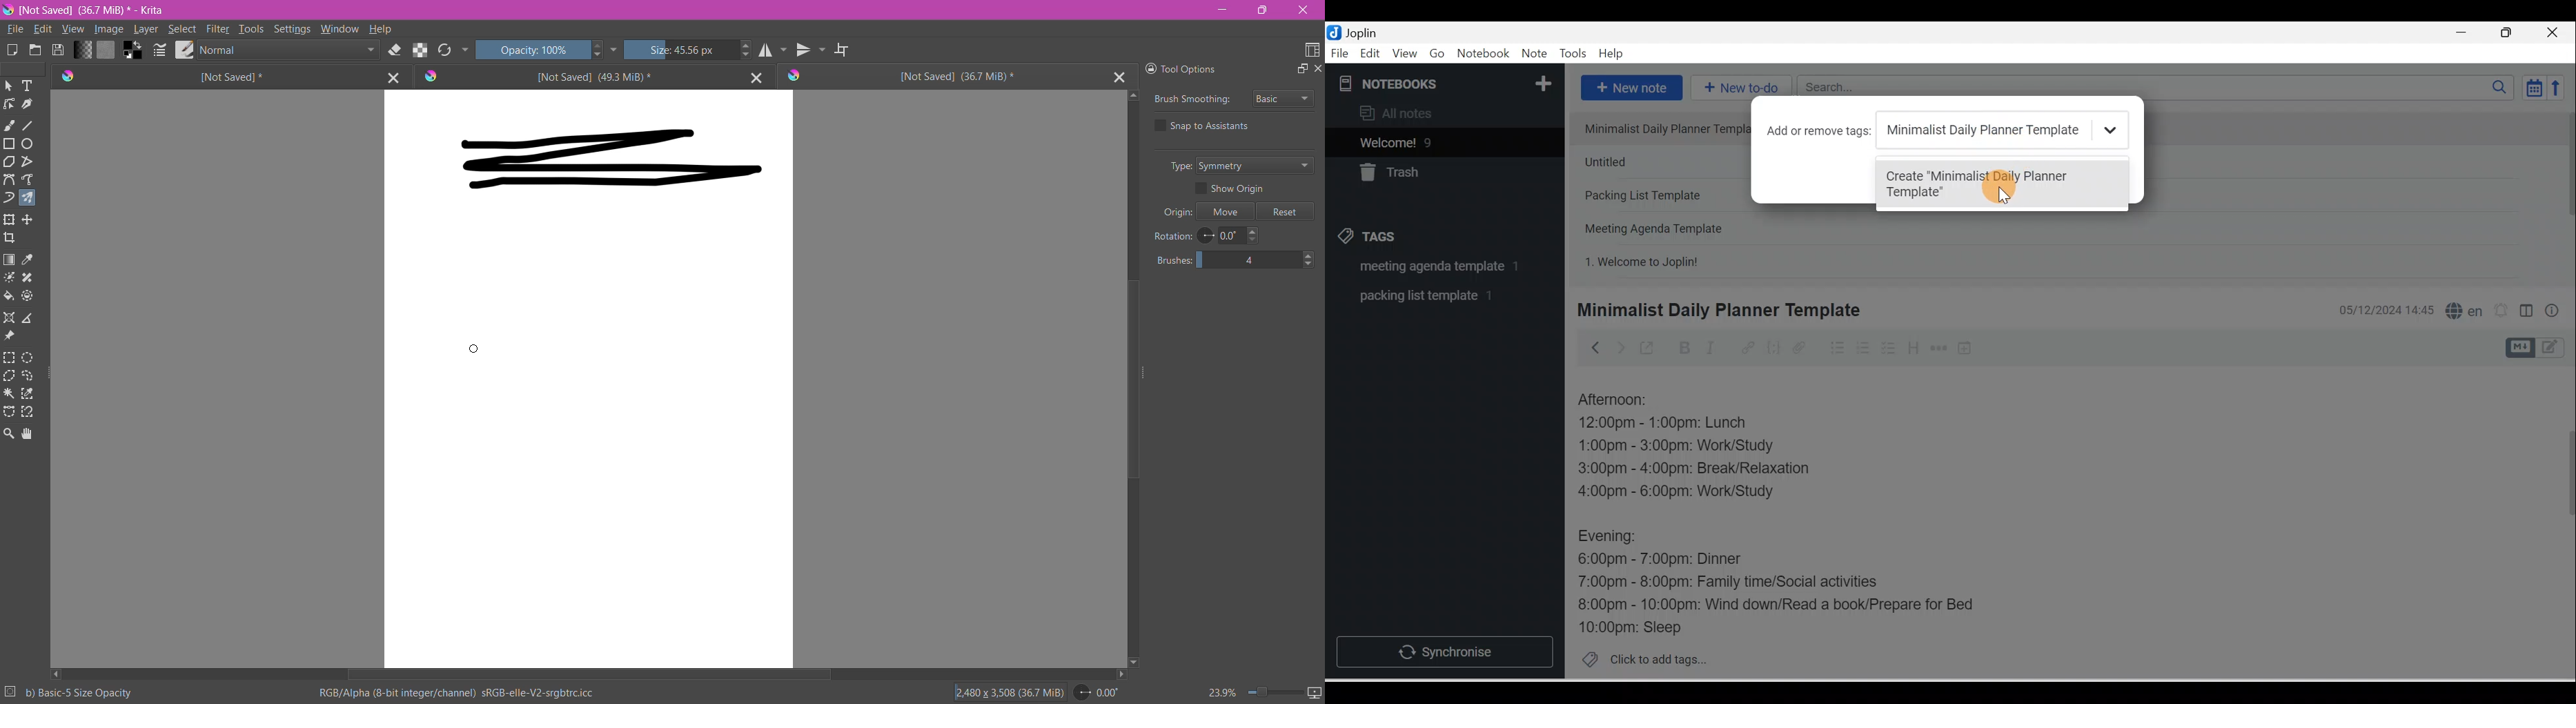 The width and height of the screenshot is (2576, 728). Describe the element at coordinates (1439, 54) in the screenshot. I see `Go` at that location.